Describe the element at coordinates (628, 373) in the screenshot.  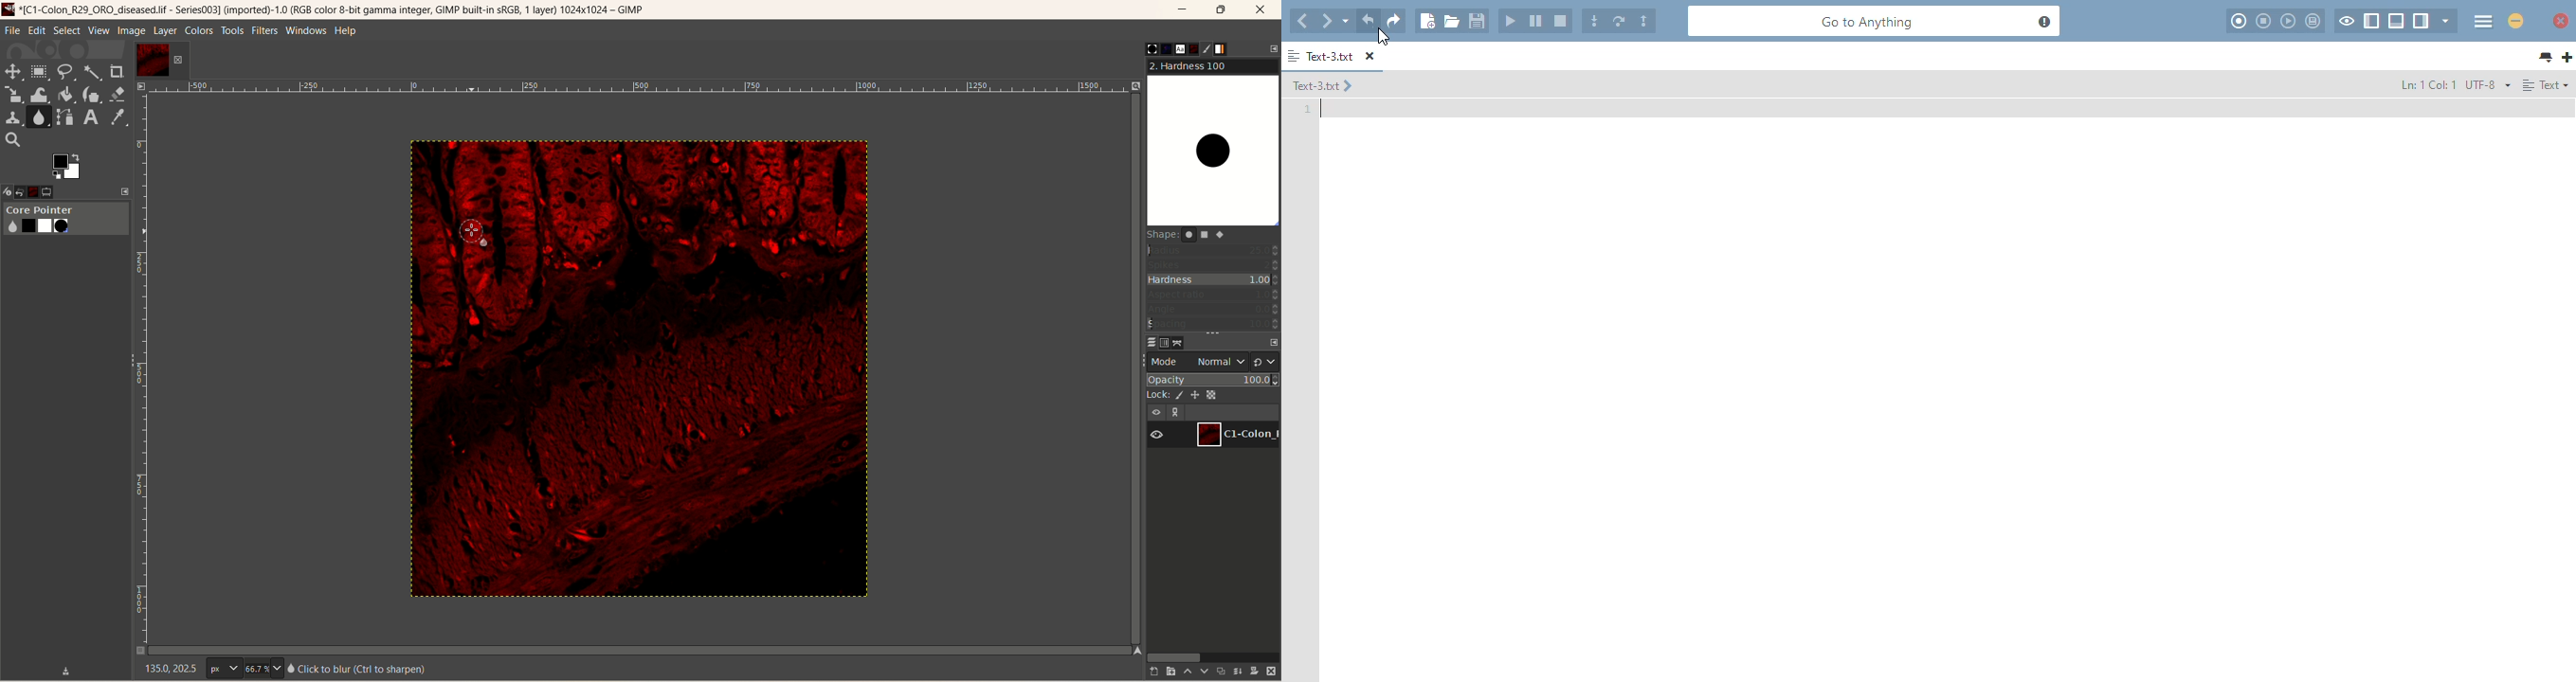
I see `image` at that location.